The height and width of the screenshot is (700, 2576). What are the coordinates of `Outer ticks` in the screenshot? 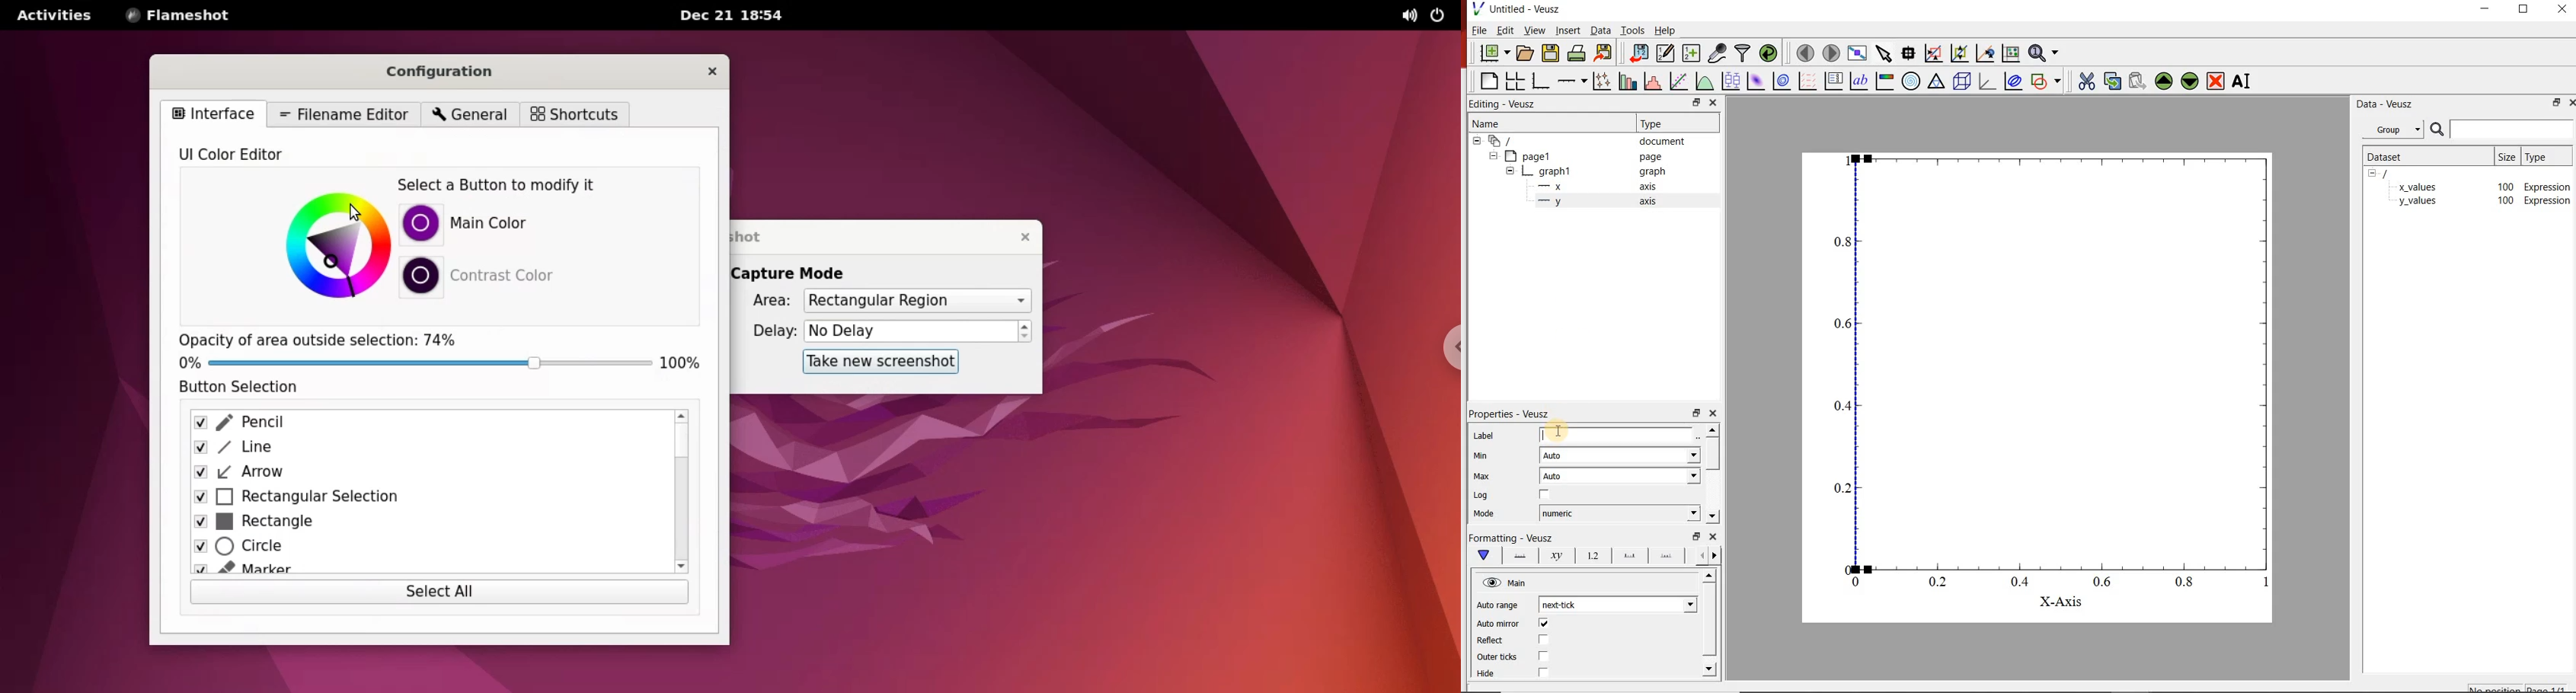 It's located at (1497, 657).